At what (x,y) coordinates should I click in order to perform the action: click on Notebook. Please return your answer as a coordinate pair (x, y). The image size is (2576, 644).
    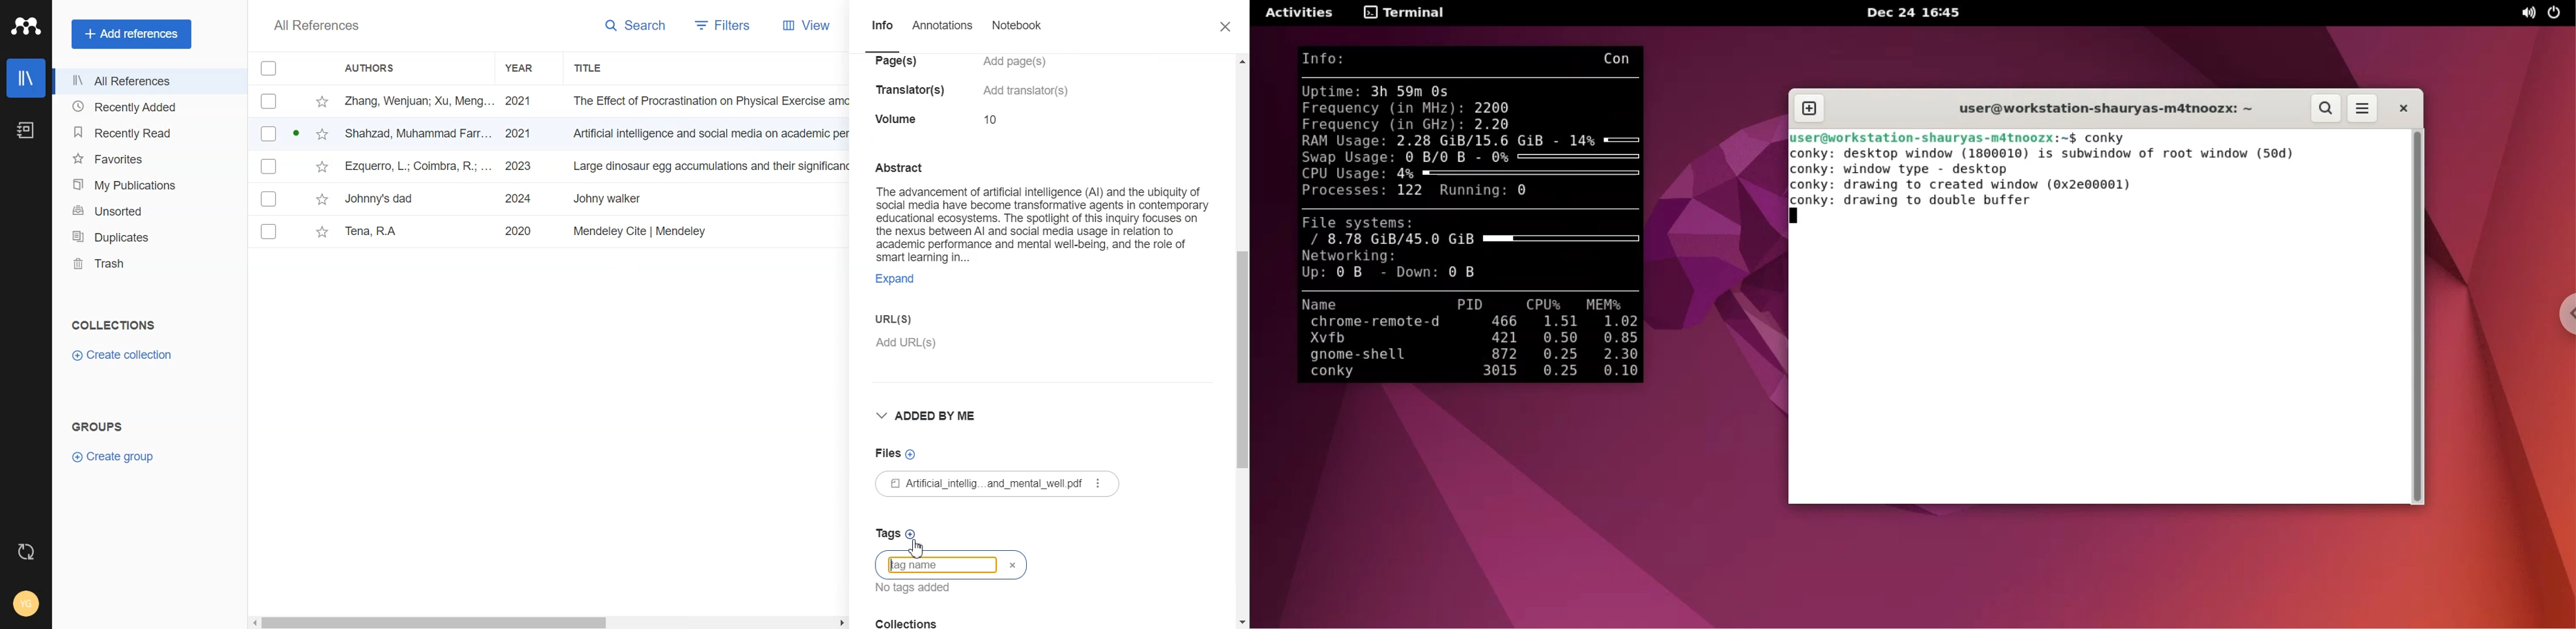
    Looking at the image, I should click on (1016, 33).